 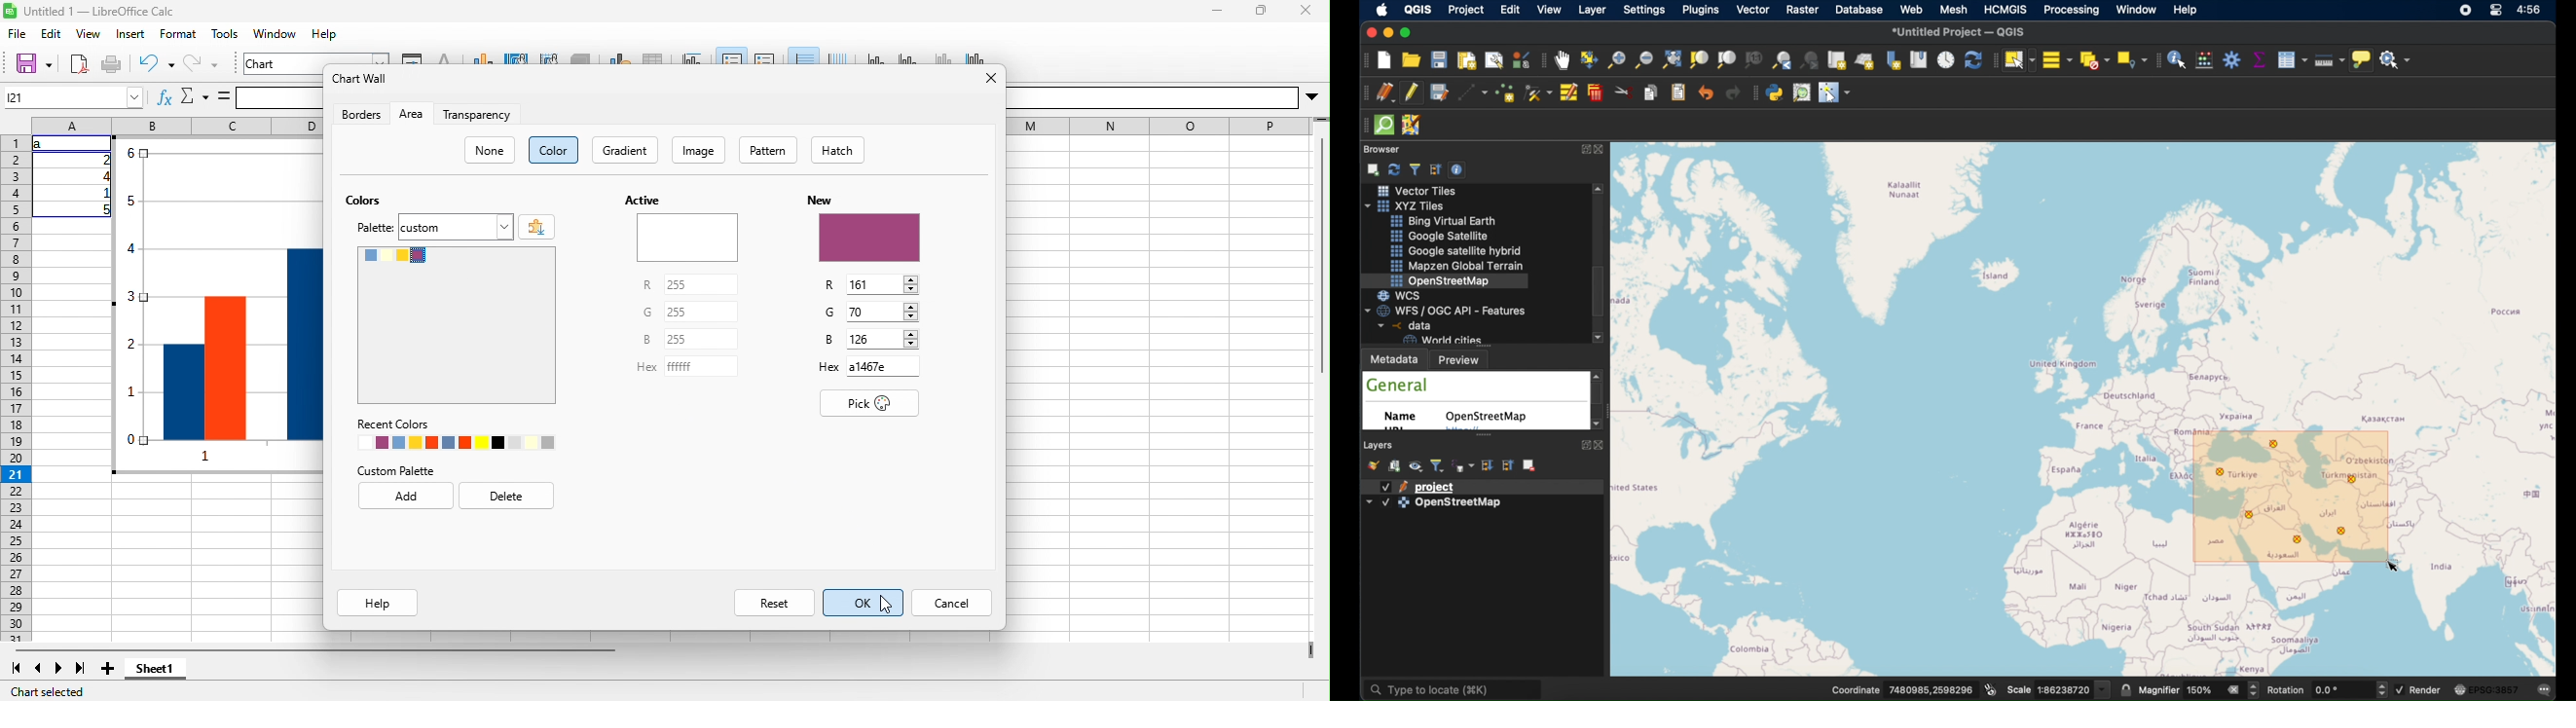 What do you see at coordinates (829, 312) in the screenshot?
I see `G` at bounding box center [829, 312].